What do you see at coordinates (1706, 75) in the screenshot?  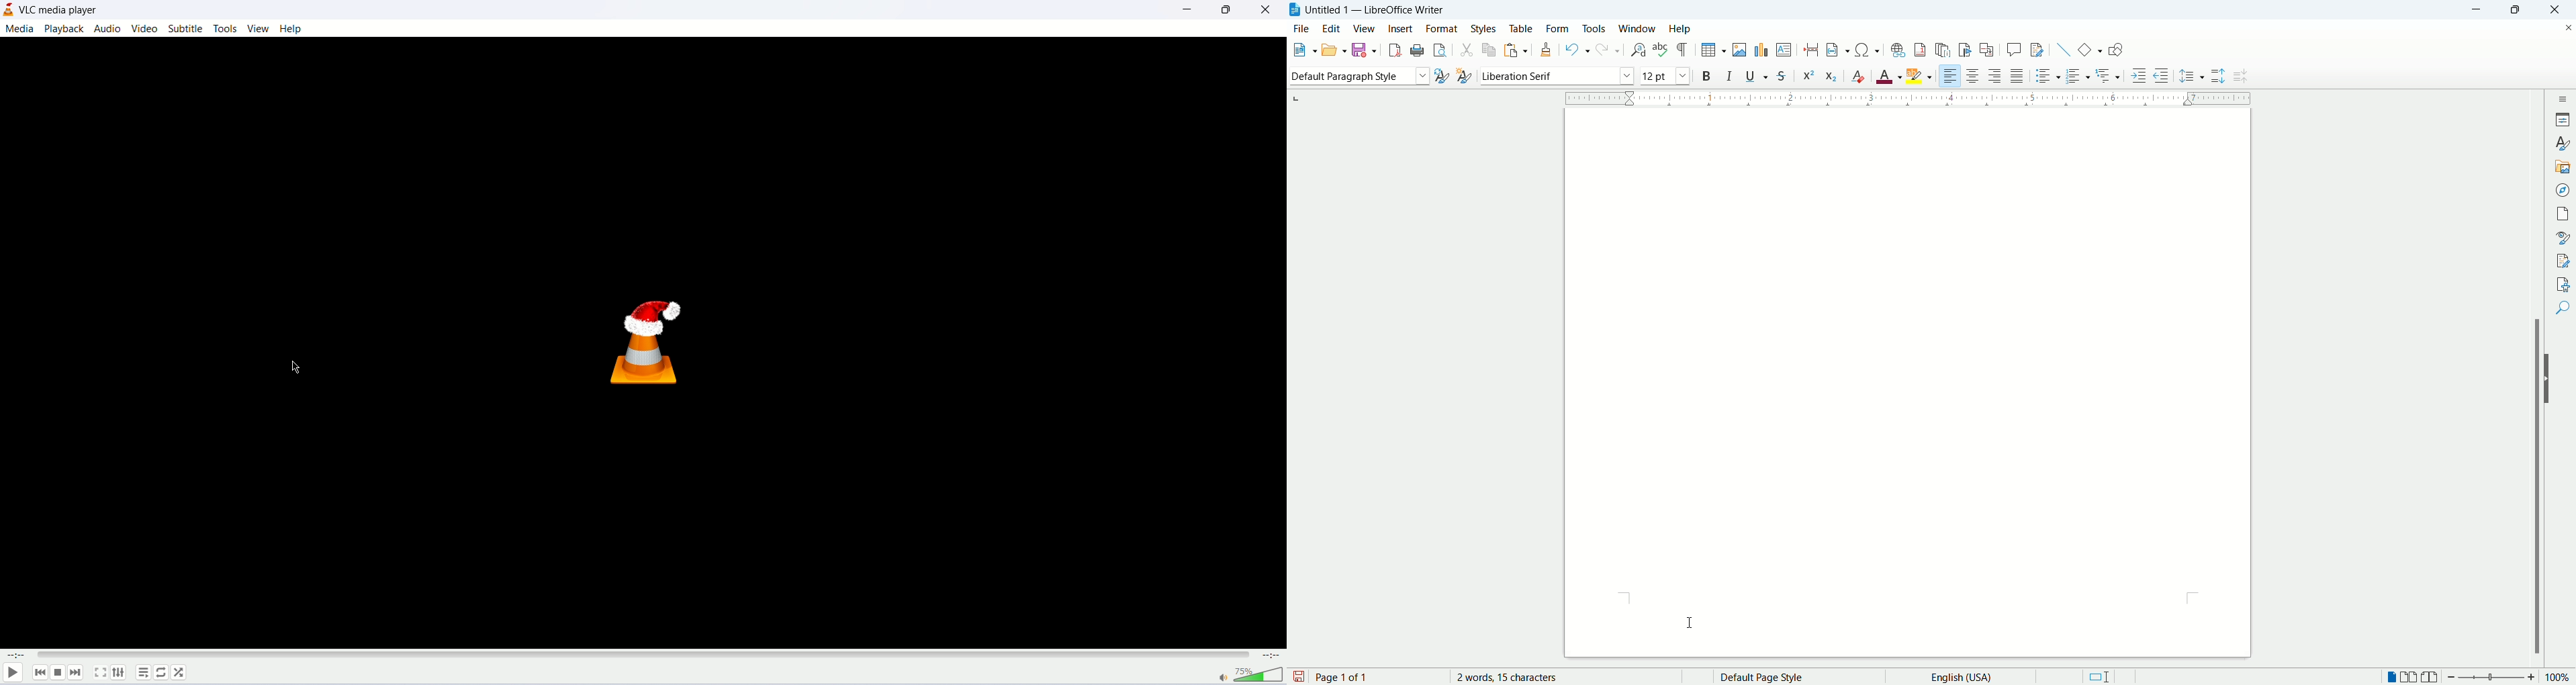 I see `bold` at bounding box center [1706, 75].